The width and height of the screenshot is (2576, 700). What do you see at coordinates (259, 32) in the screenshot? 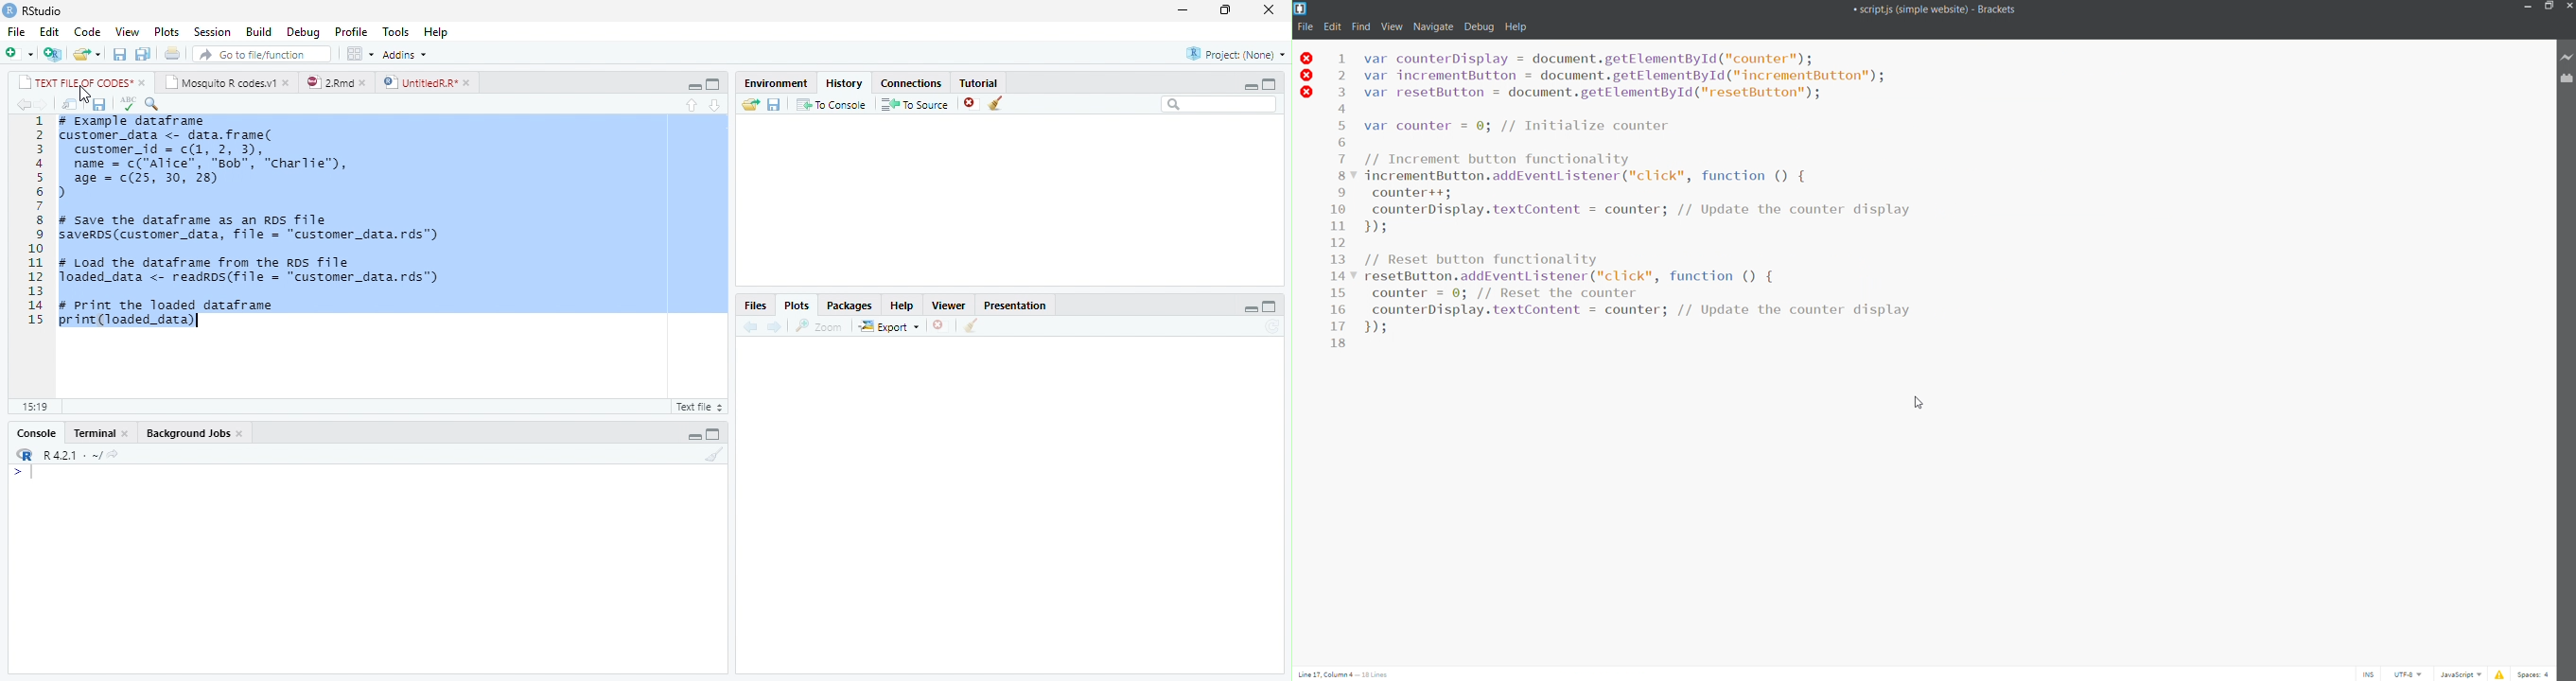
I see `Build` at bounding box center [259, 32].